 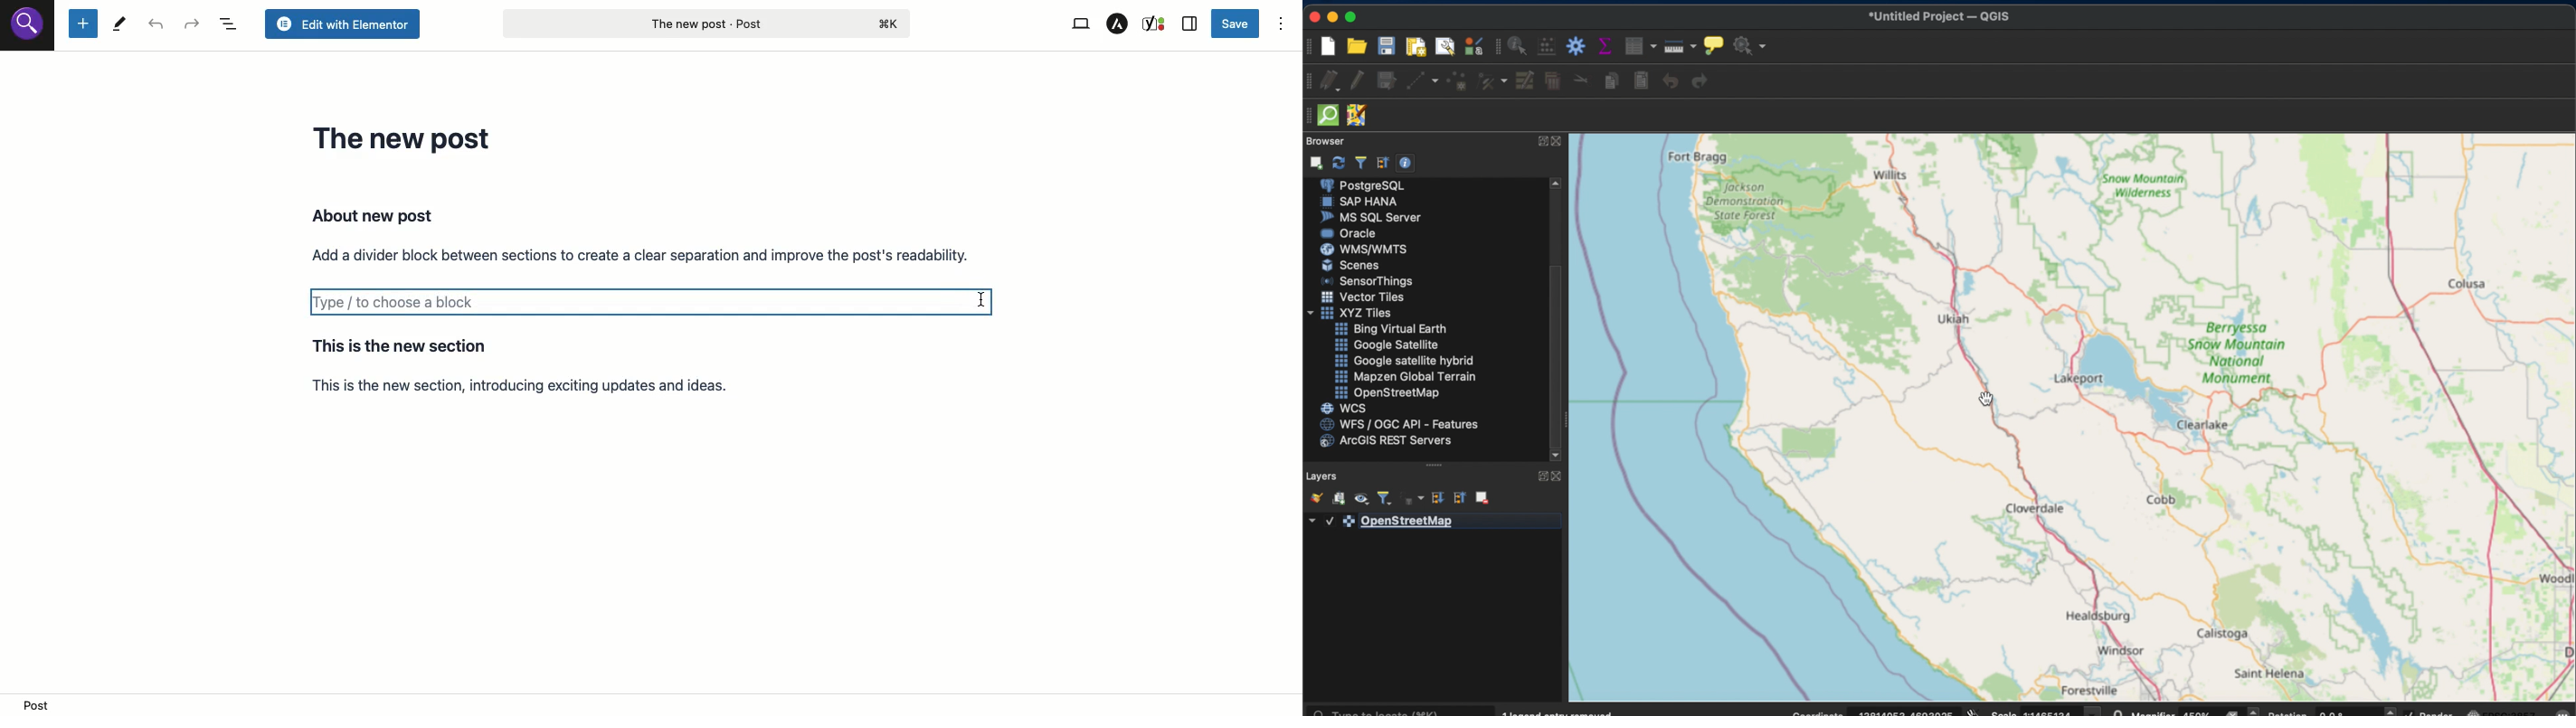 What do you see at coordinates (1639, 46) in the screenshot?
I see `open attribute table` at bounding box center [1639, 46].